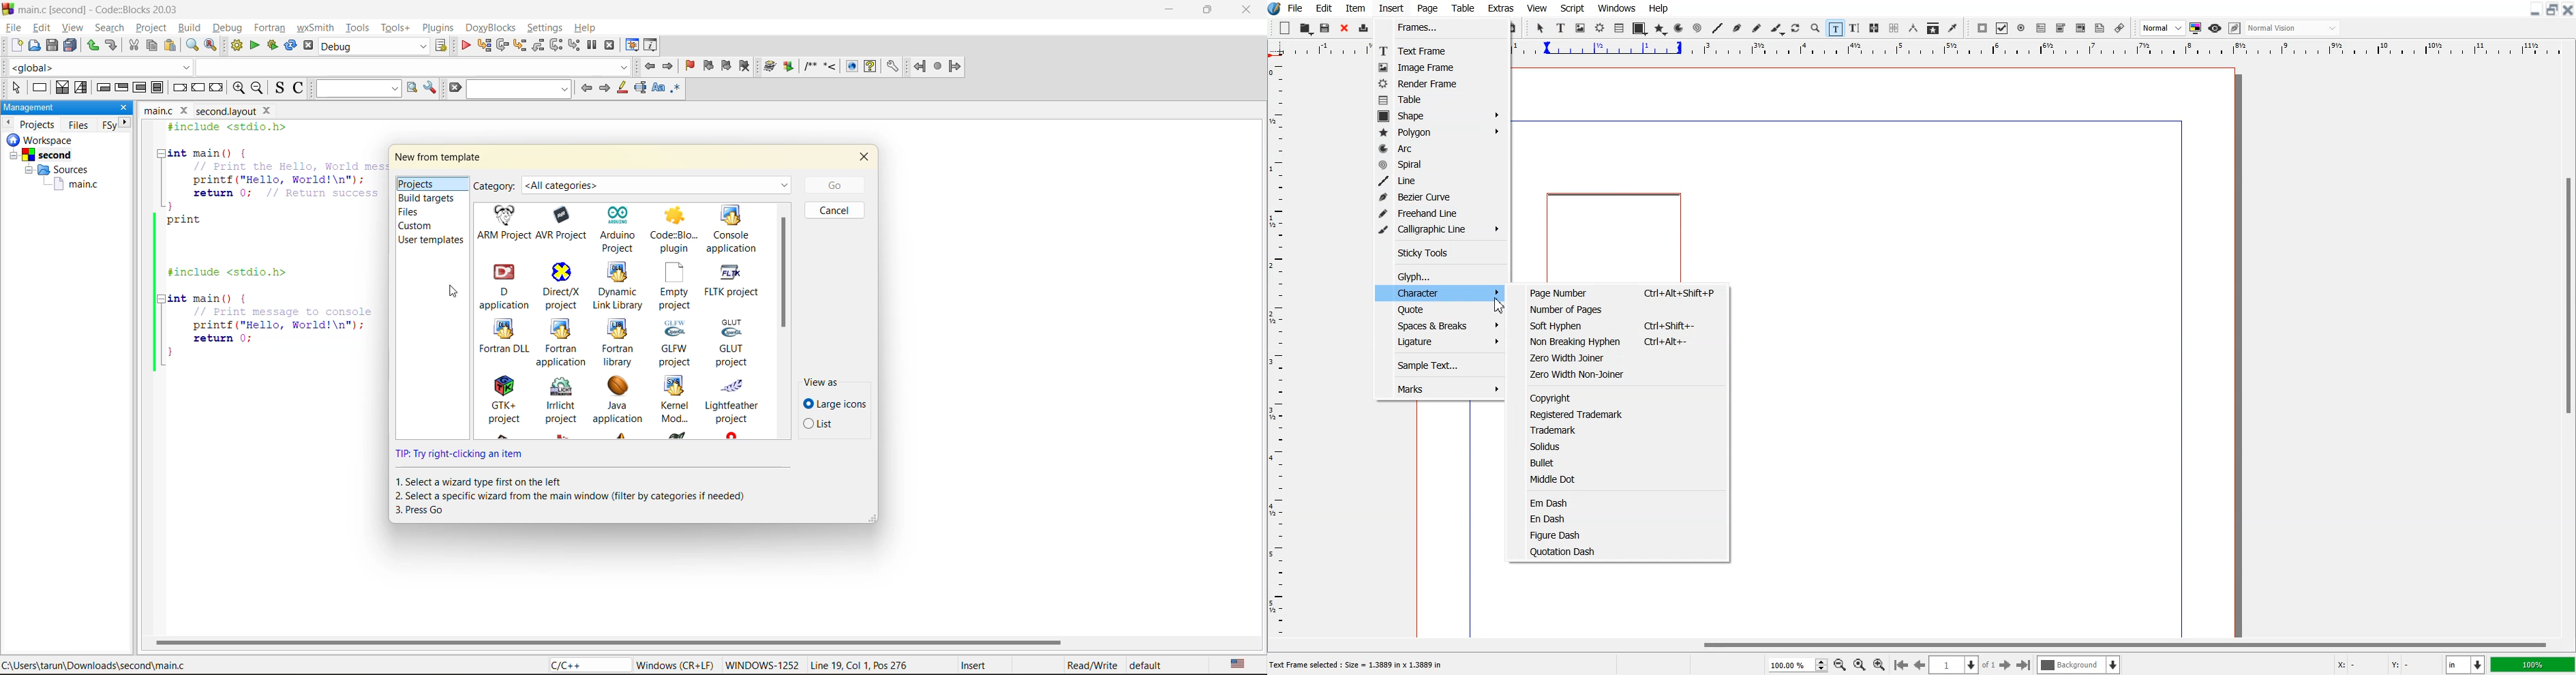 Image resolution: width=2576 pixels, height=700 pixels. Describe the element at coordinates (2236, 29) in the screenshot. I see `Edit in preview` at that location.